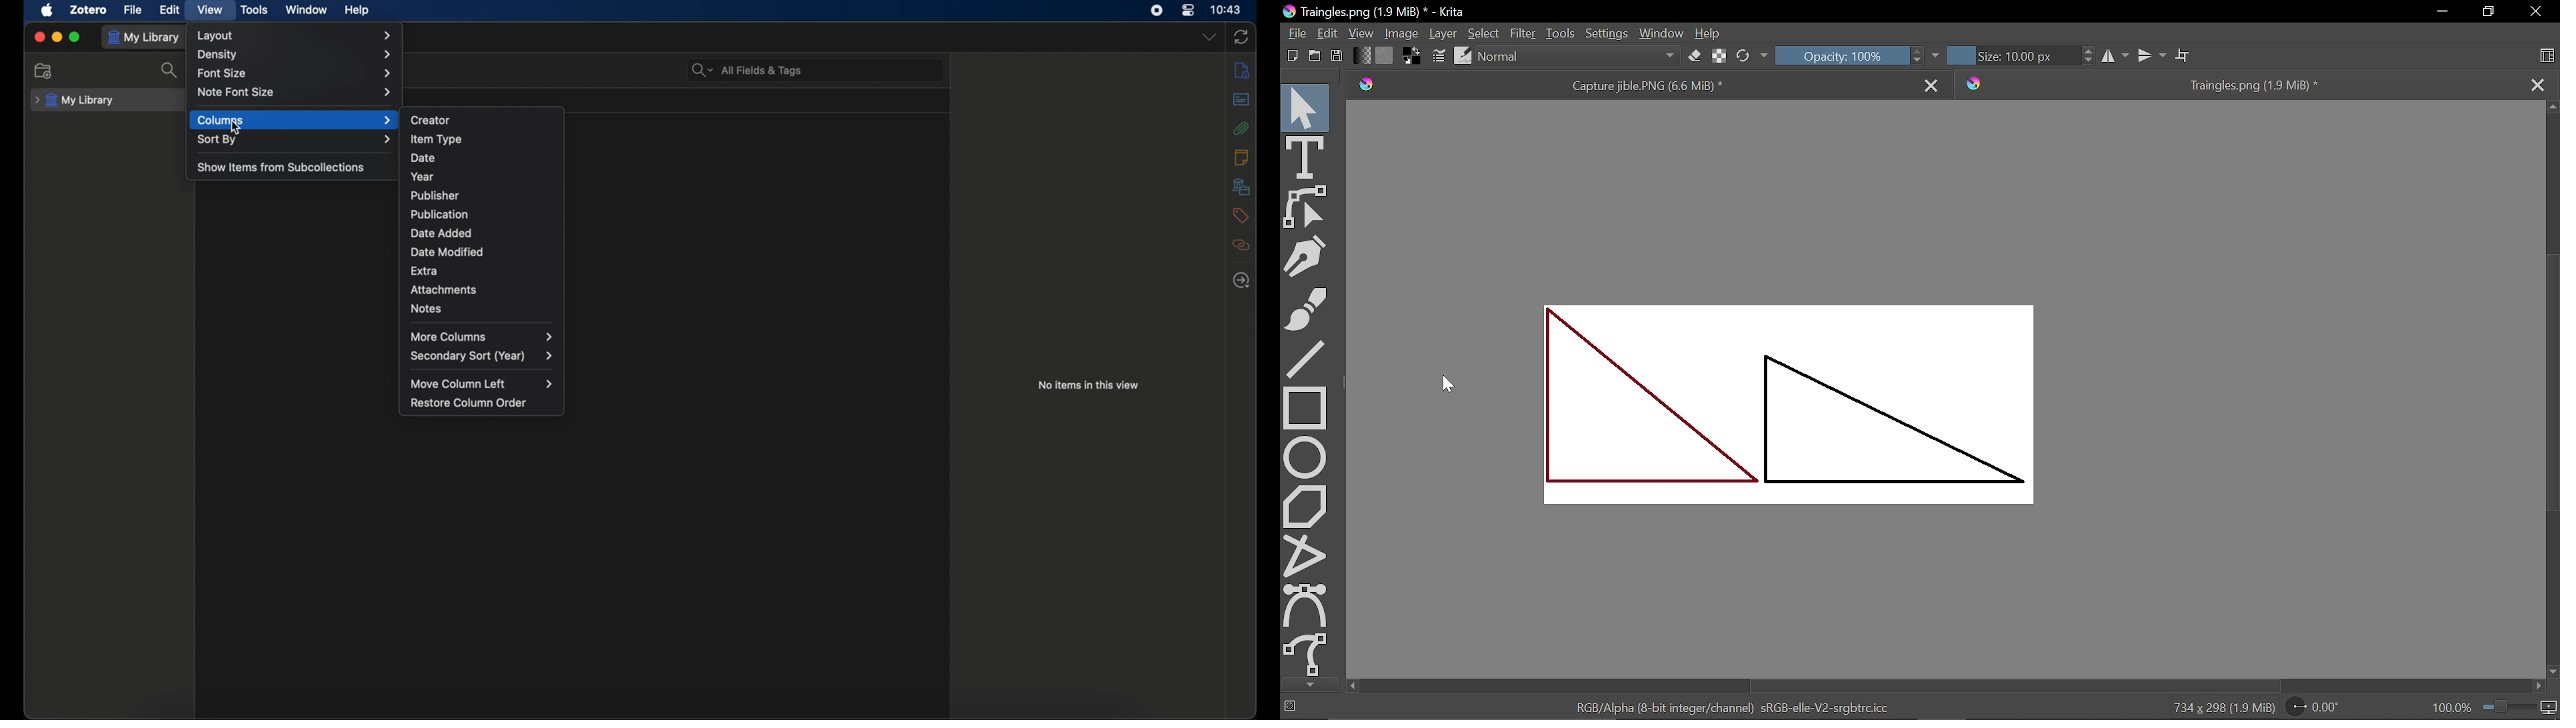 This screenshot has width=2576, height=728. What do you see at coordinates (421, 176) in the screenshot?
I see `year` at bounding box center [421, 176].